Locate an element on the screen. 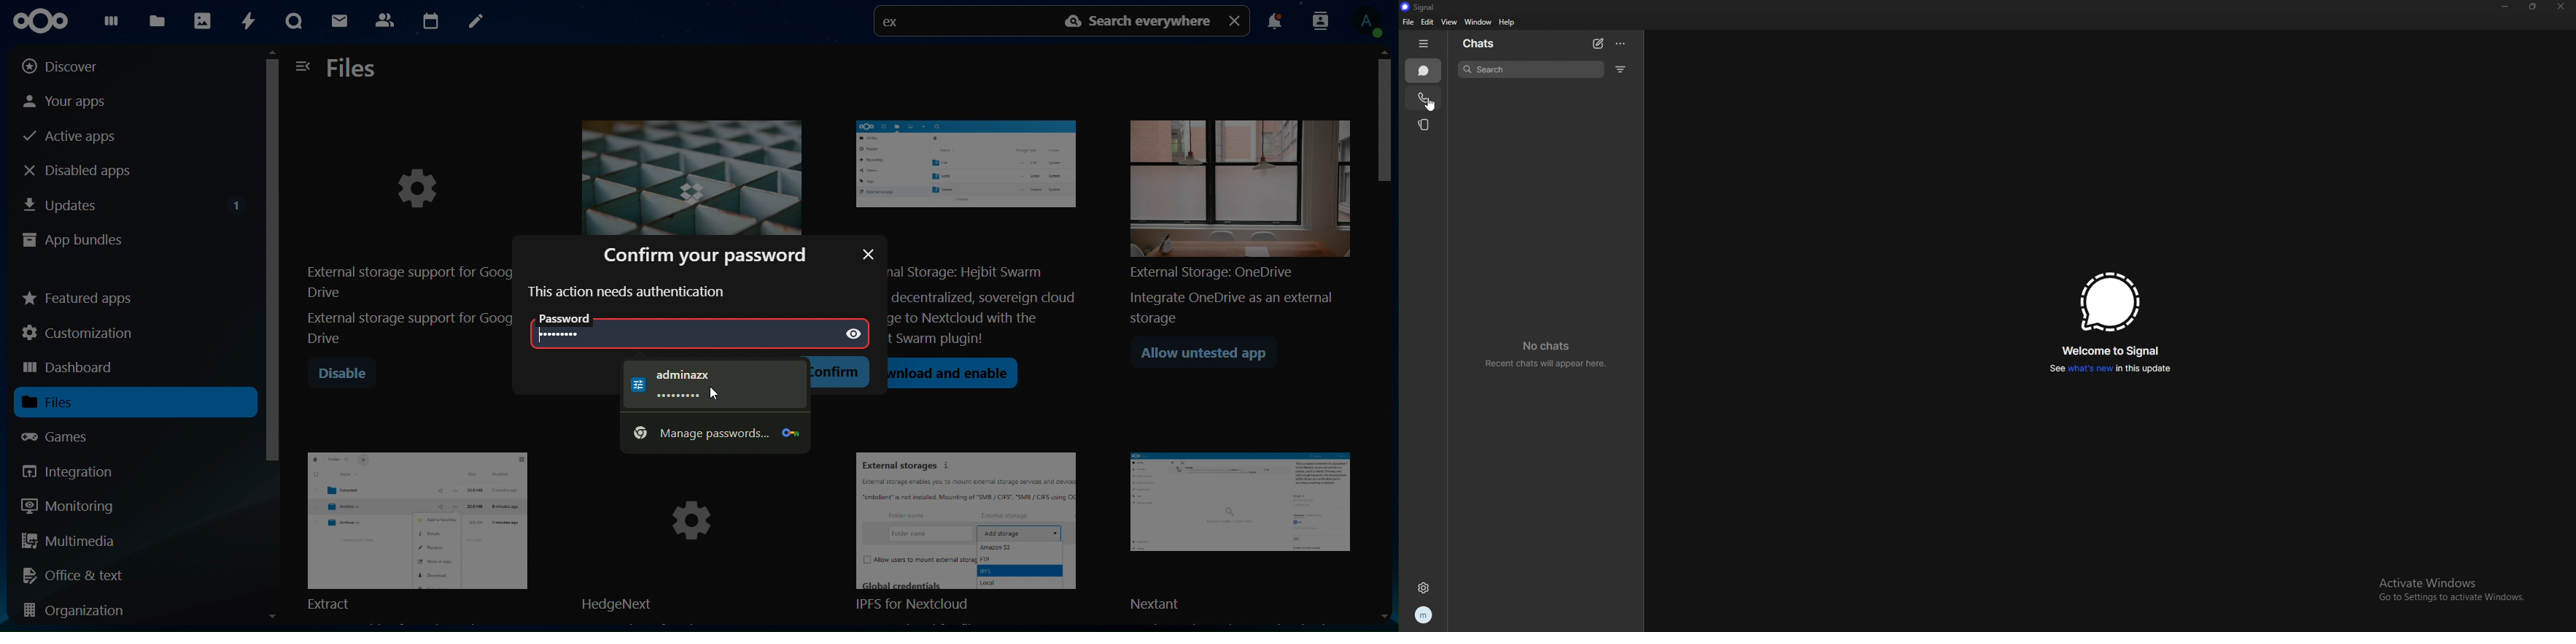 Image resolution: width=2576 pixels, height=644 pixels. settings is located at coordinates (1423, 588).